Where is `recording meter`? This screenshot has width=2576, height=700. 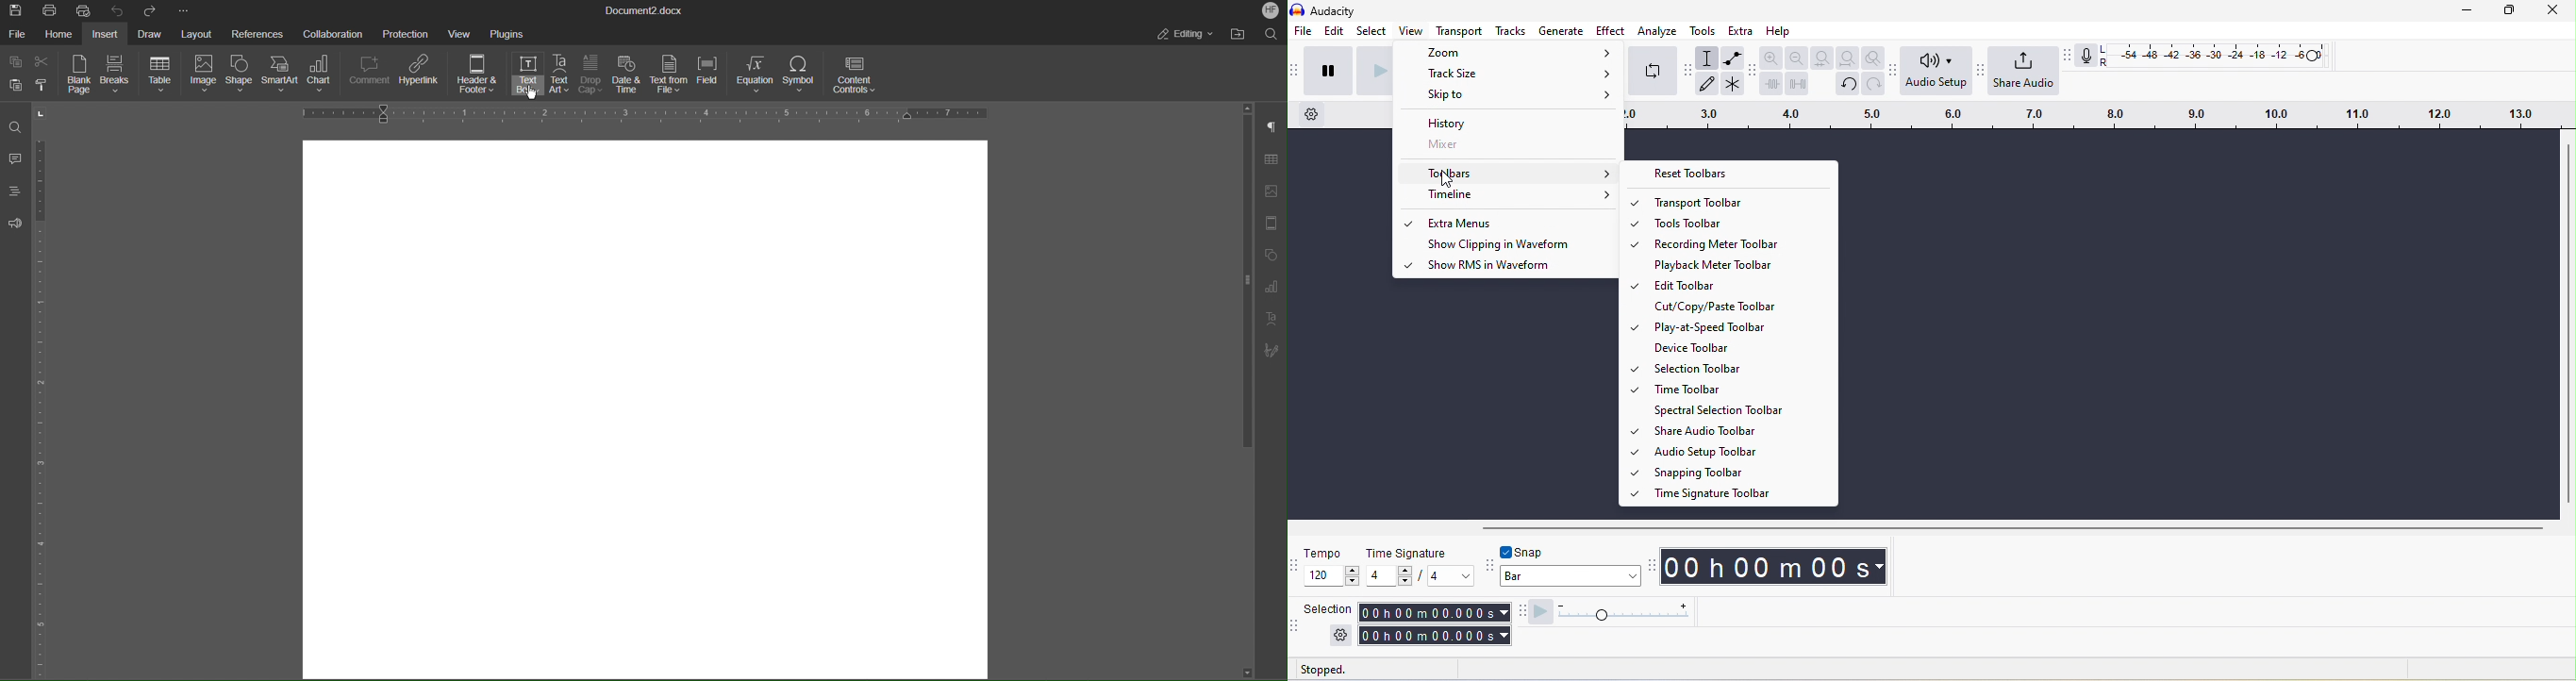
recording meter is located at coordinates (2086, 55).